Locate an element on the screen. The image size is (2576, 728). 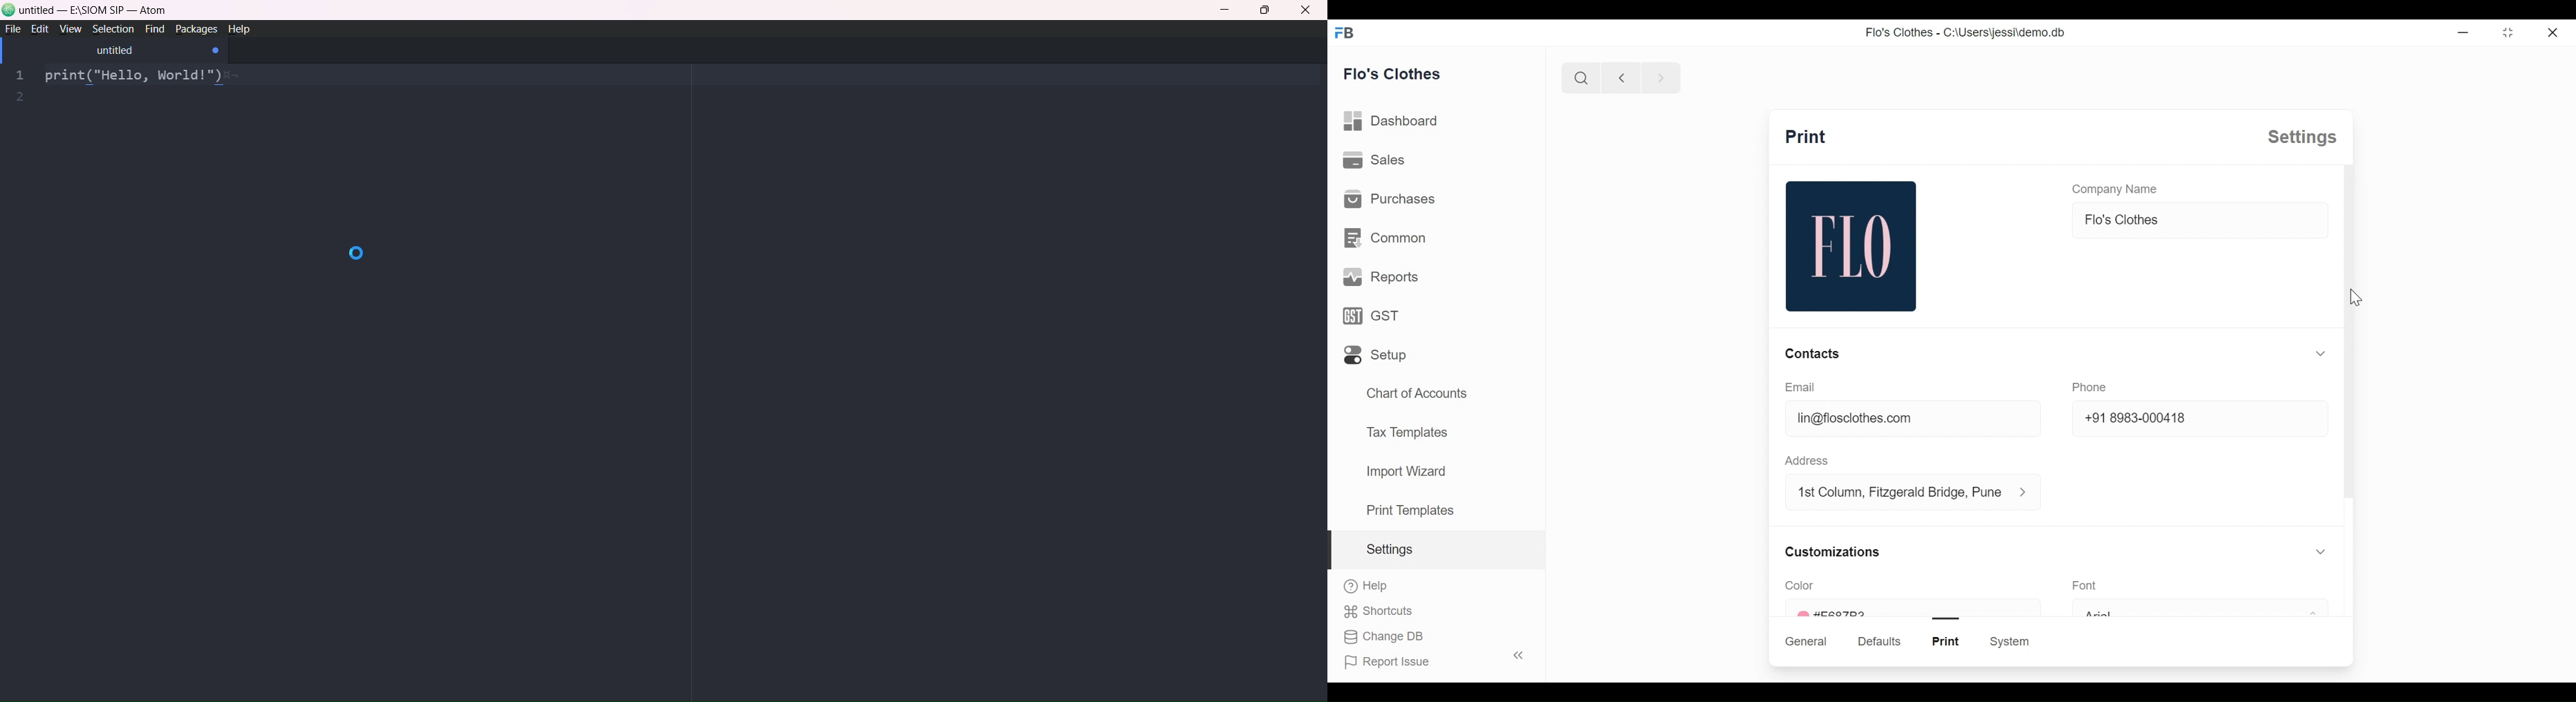
change DB is located at coordinates (1382, 637).